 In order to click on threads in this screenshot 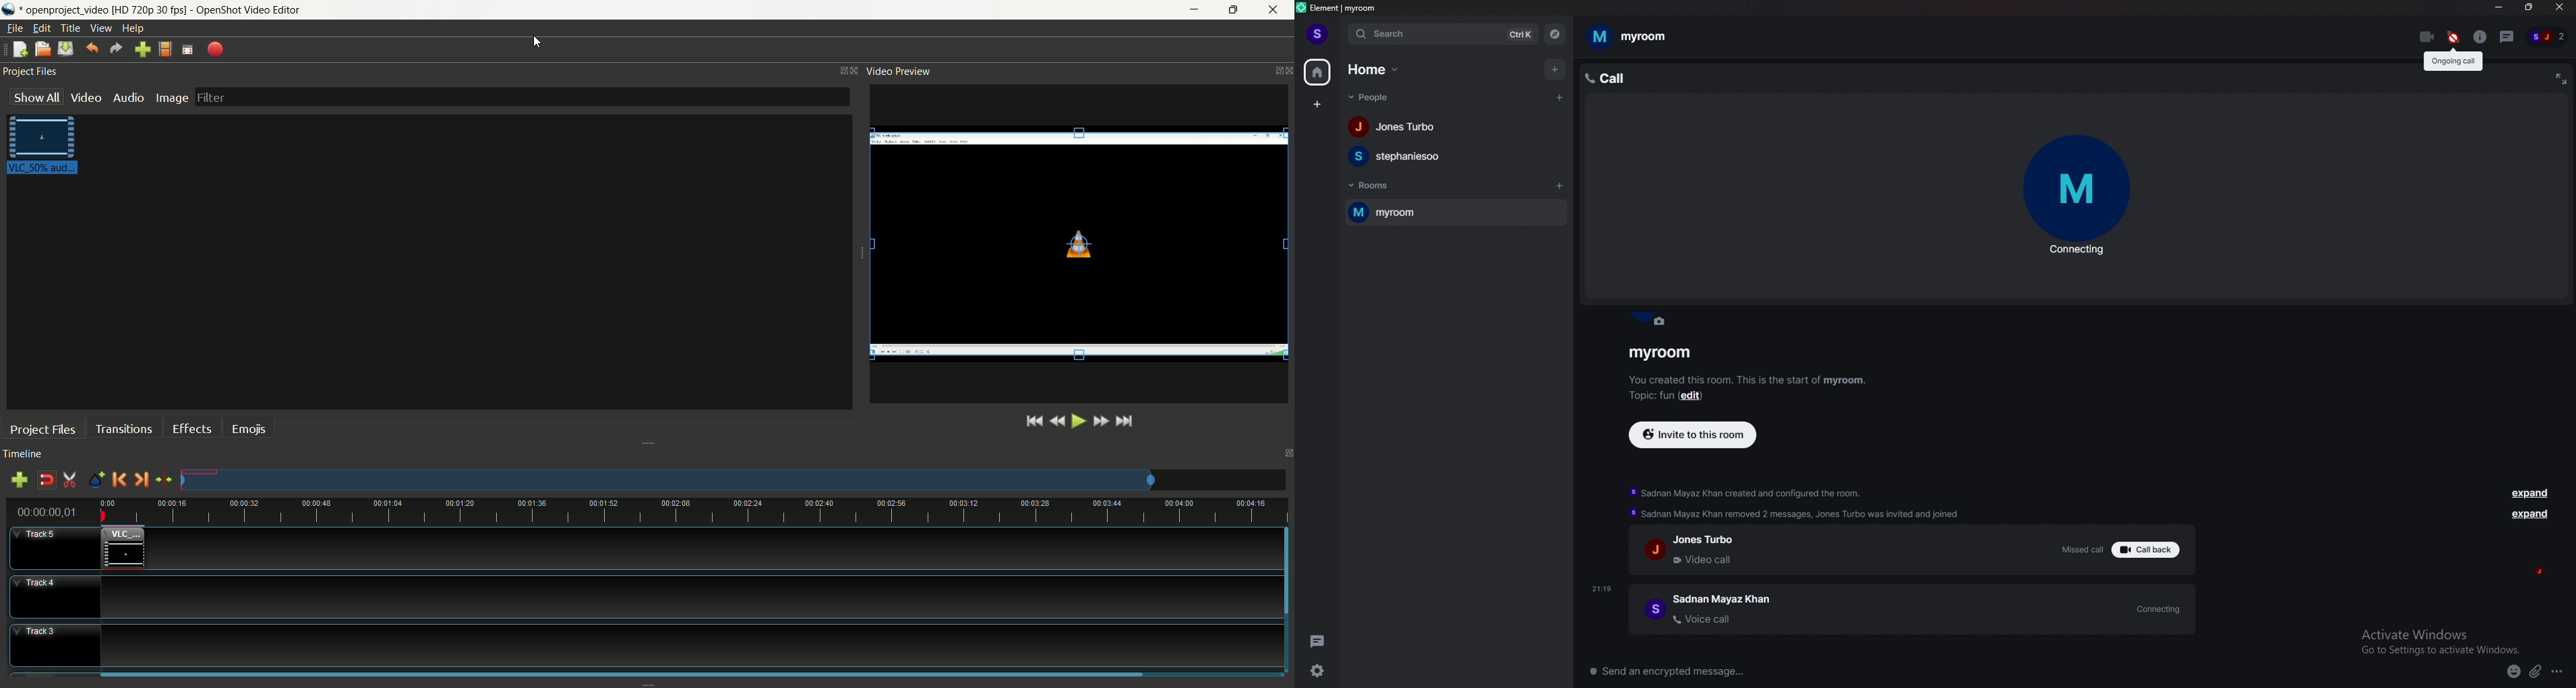, I will do `click(2508, 37)`.